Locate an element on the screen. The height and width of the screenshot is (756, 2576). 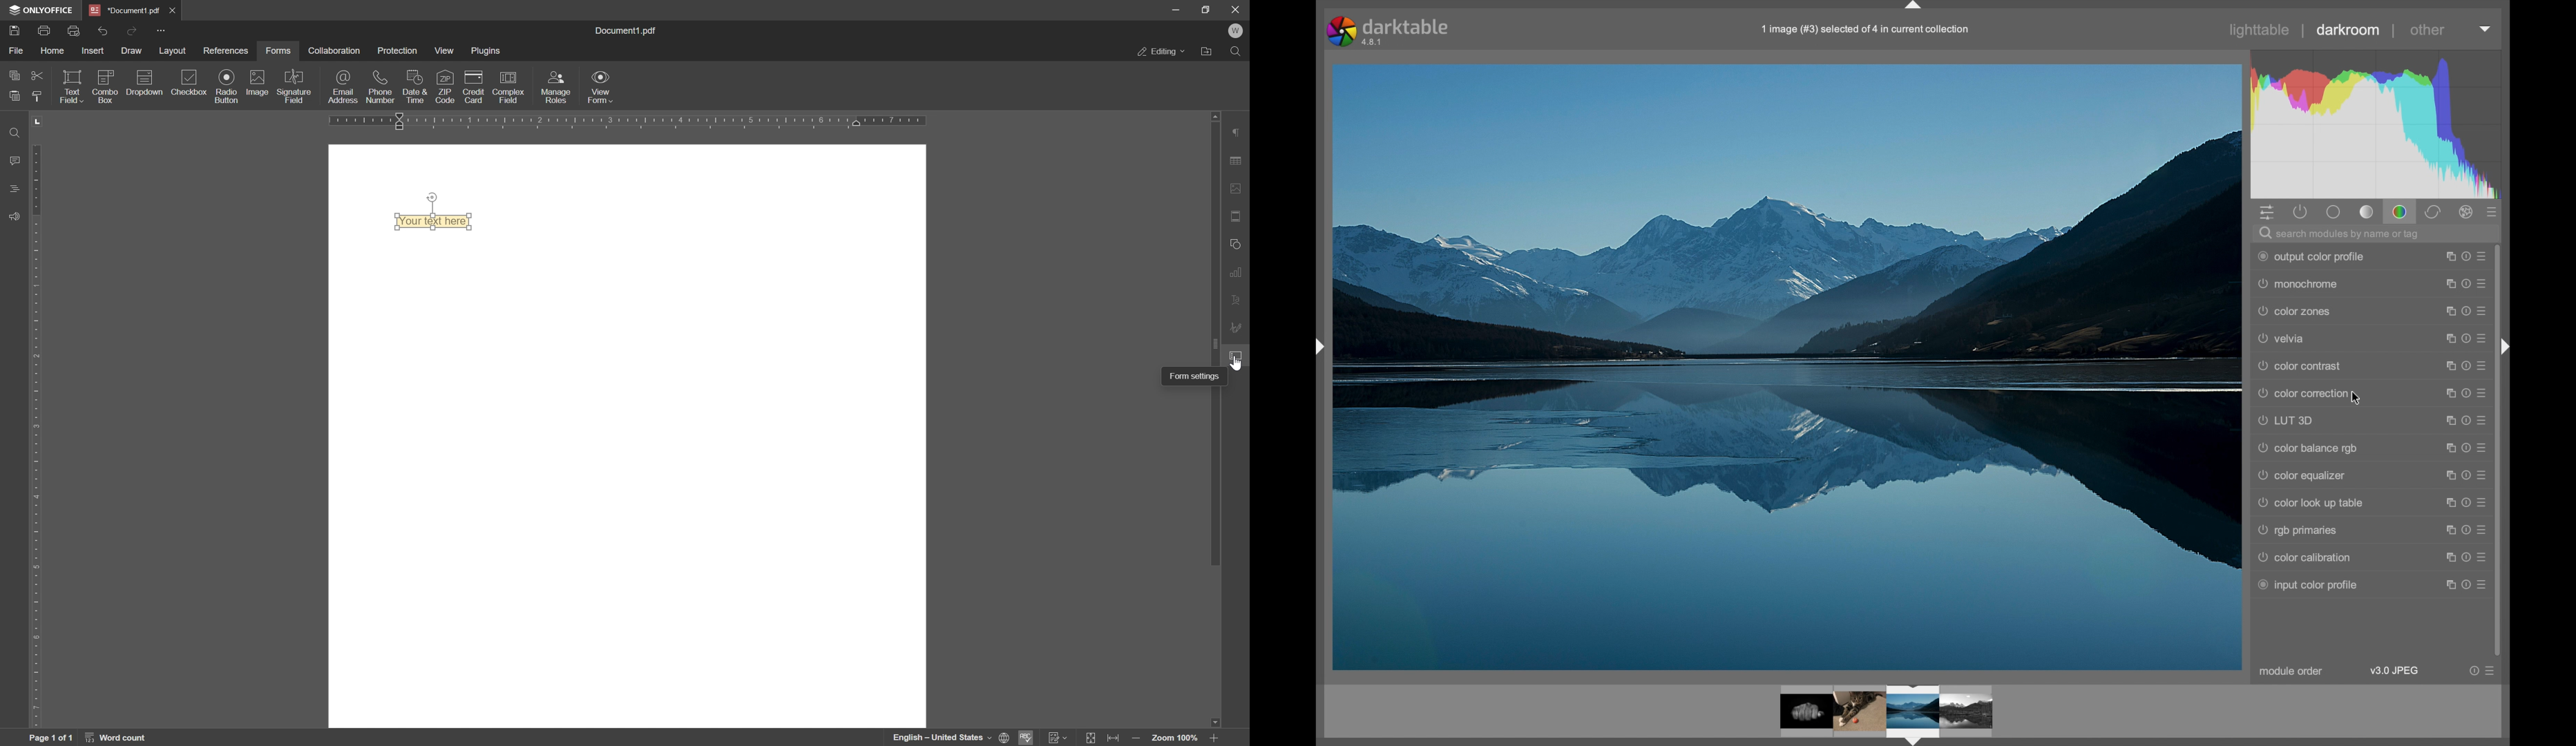
combo box is located at coordinates (105, 97).